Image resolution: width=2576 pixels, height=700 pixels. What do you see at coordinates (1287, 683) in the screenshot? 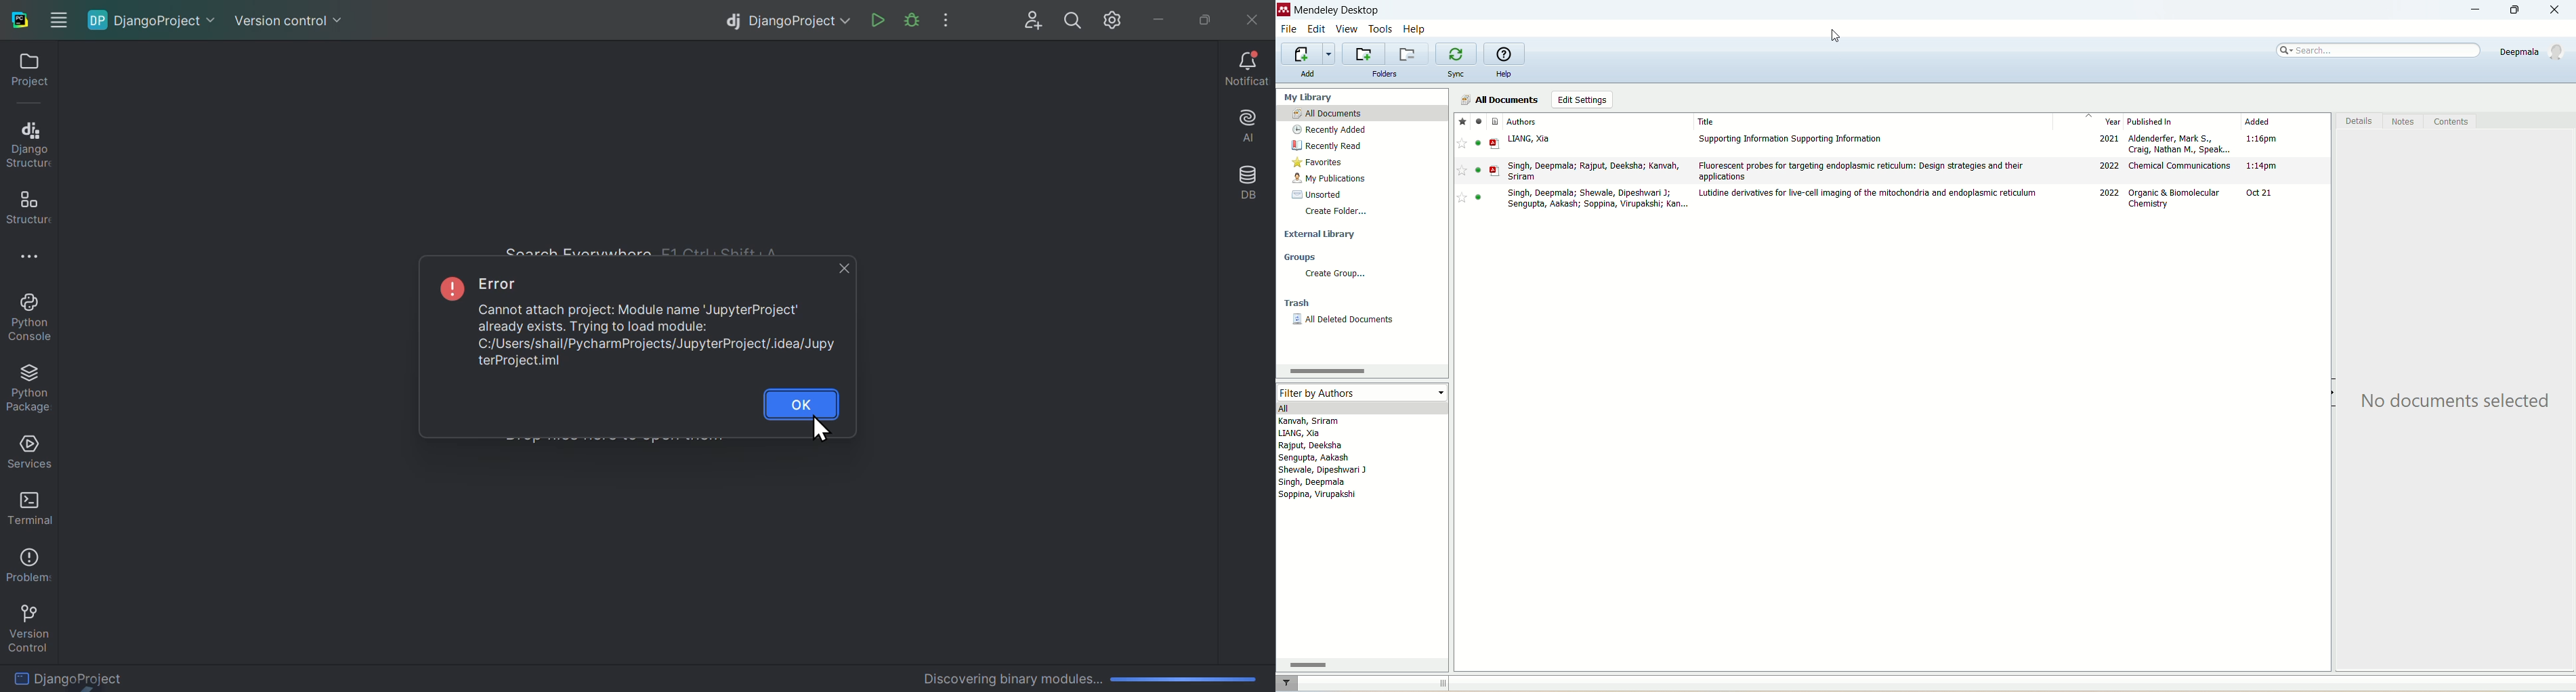
I see `filter` at bounding box center [1287, 683].